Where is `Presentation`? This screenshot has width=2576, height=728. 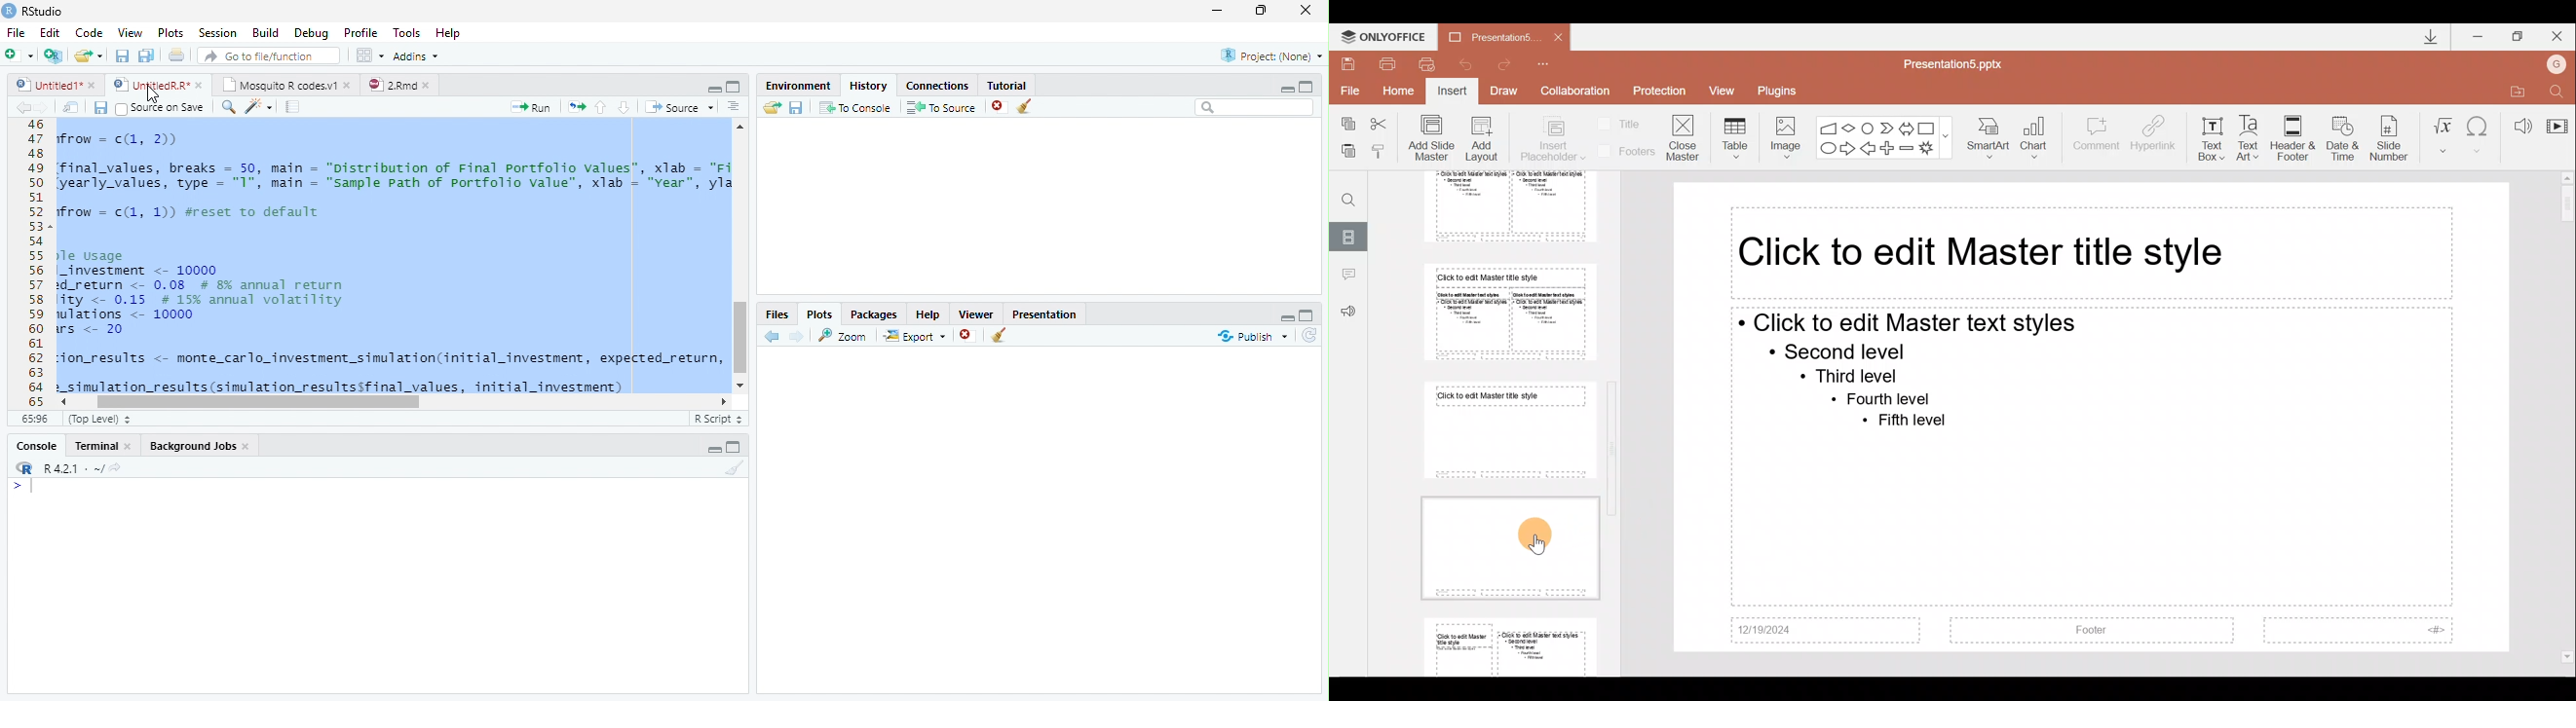 Presentation is located at coordinates (1044, 313).